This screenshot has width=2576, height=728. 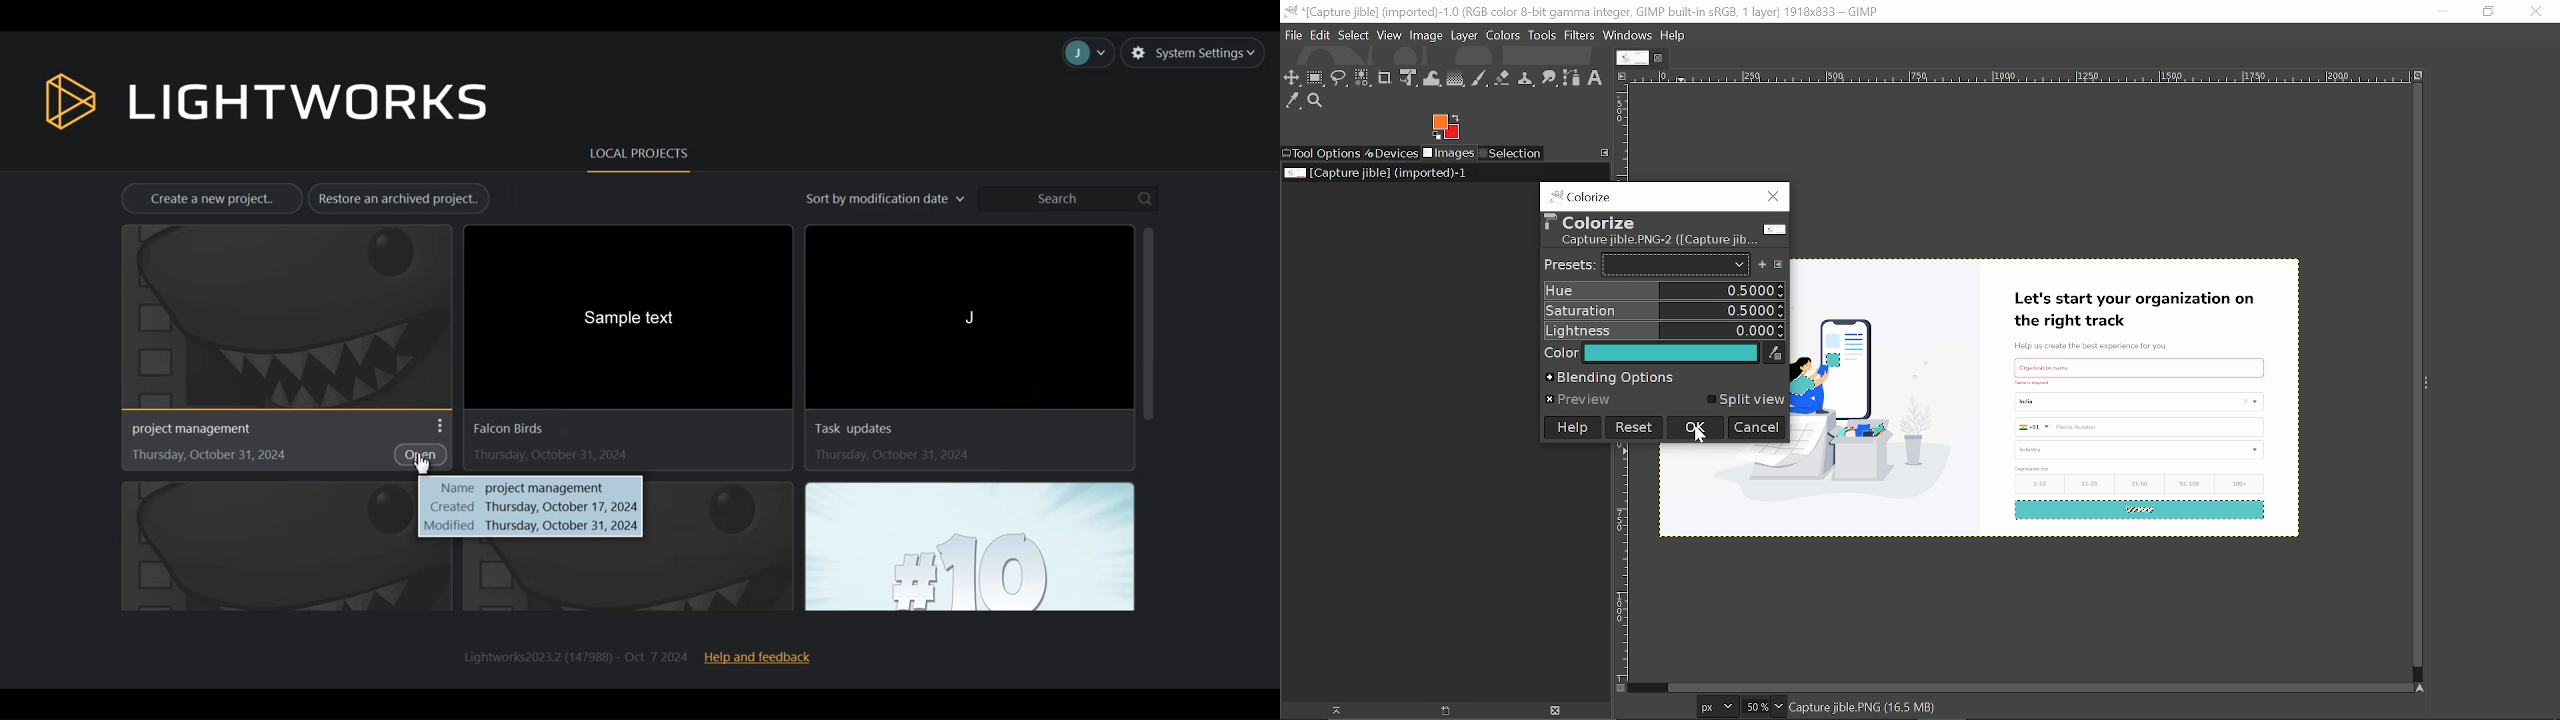 What do you see at coordinates (1432, 79) in the screenshot?
I see `Wrap text tool` at bounding box center [1432, 79].